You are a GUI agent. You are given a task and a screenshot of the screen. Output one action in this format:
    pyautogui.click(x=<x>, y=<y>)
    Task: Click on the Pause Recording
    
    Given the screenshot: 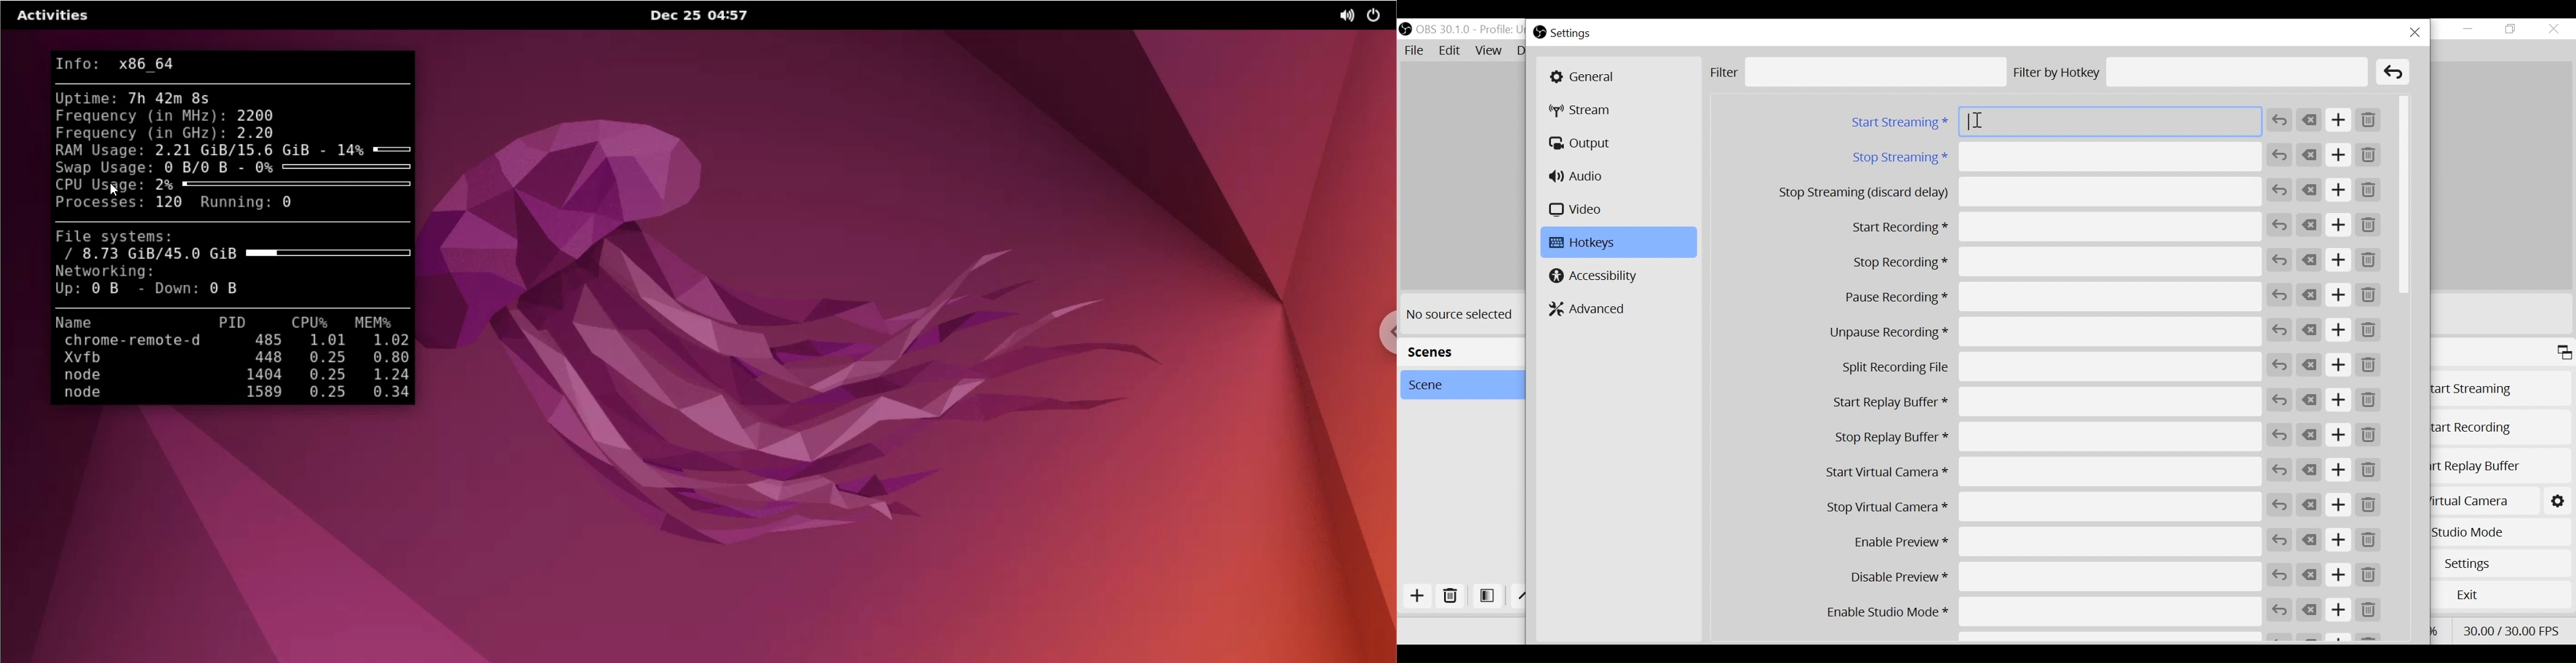 What is the action you would take?
    pyautogui.click(x=2044, y=298)
    